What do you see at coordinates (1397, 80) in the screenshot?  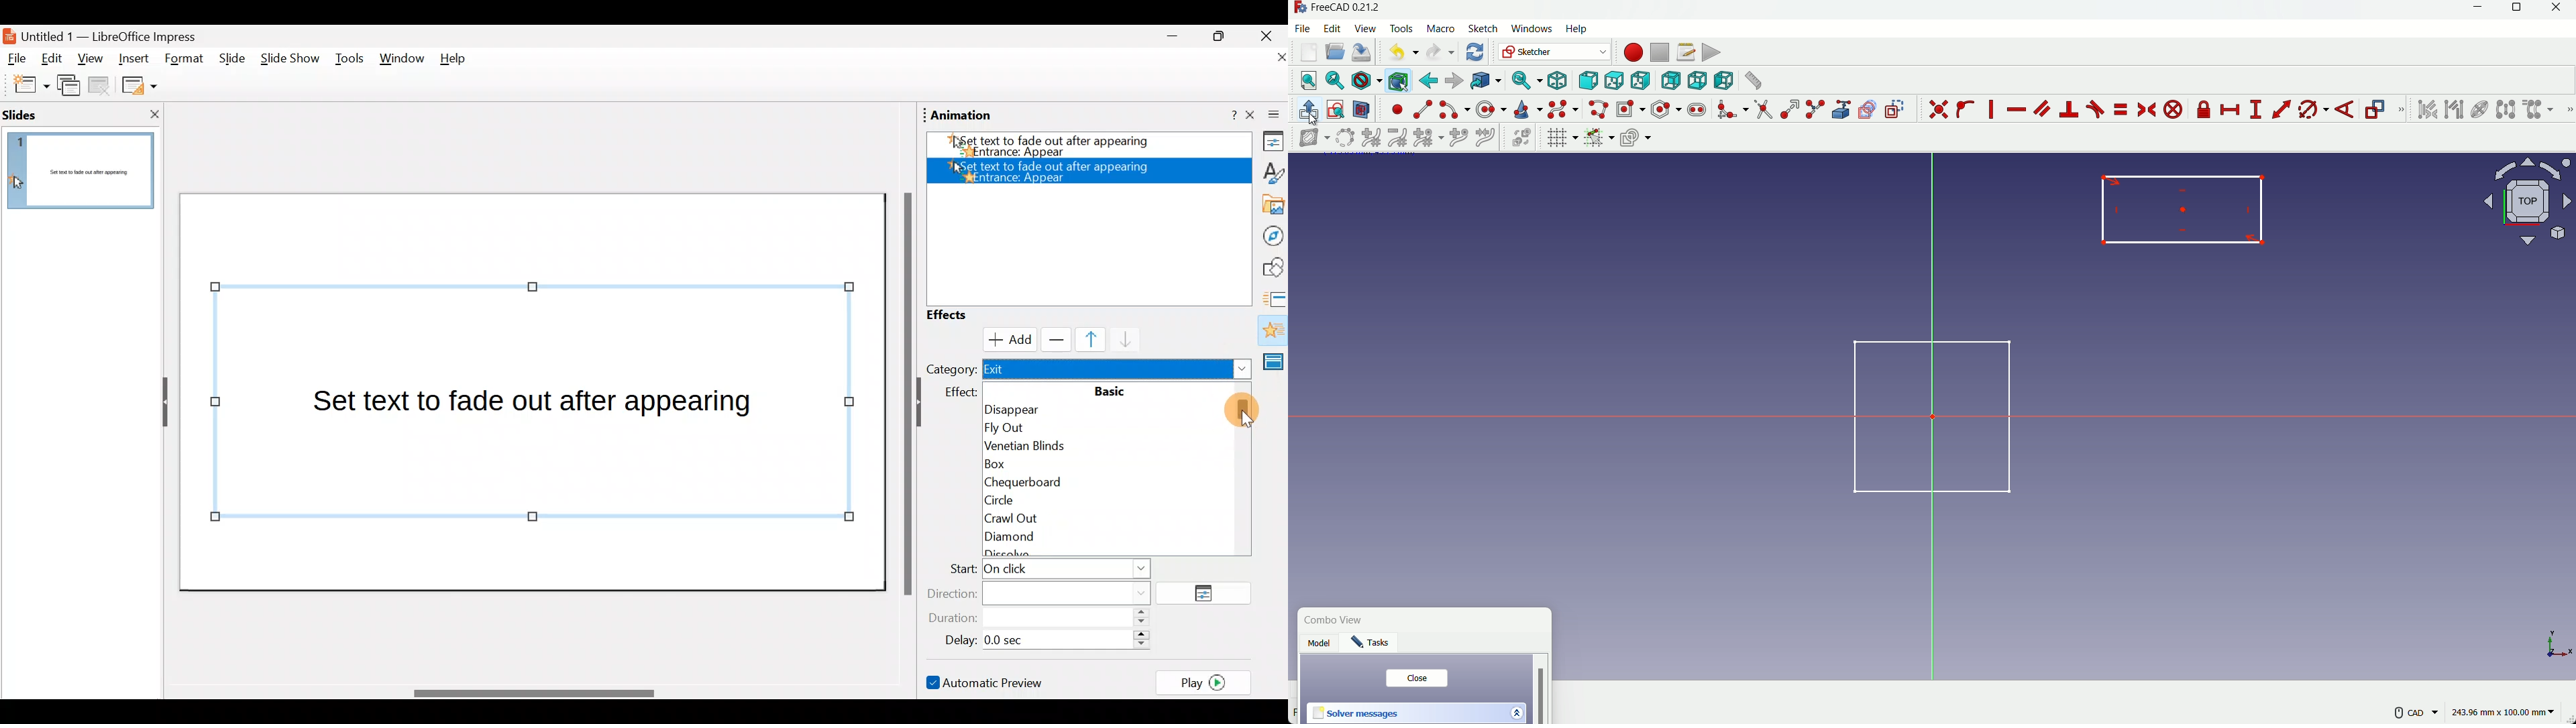 I see `bounding box` at bounding box center [1397, 80].